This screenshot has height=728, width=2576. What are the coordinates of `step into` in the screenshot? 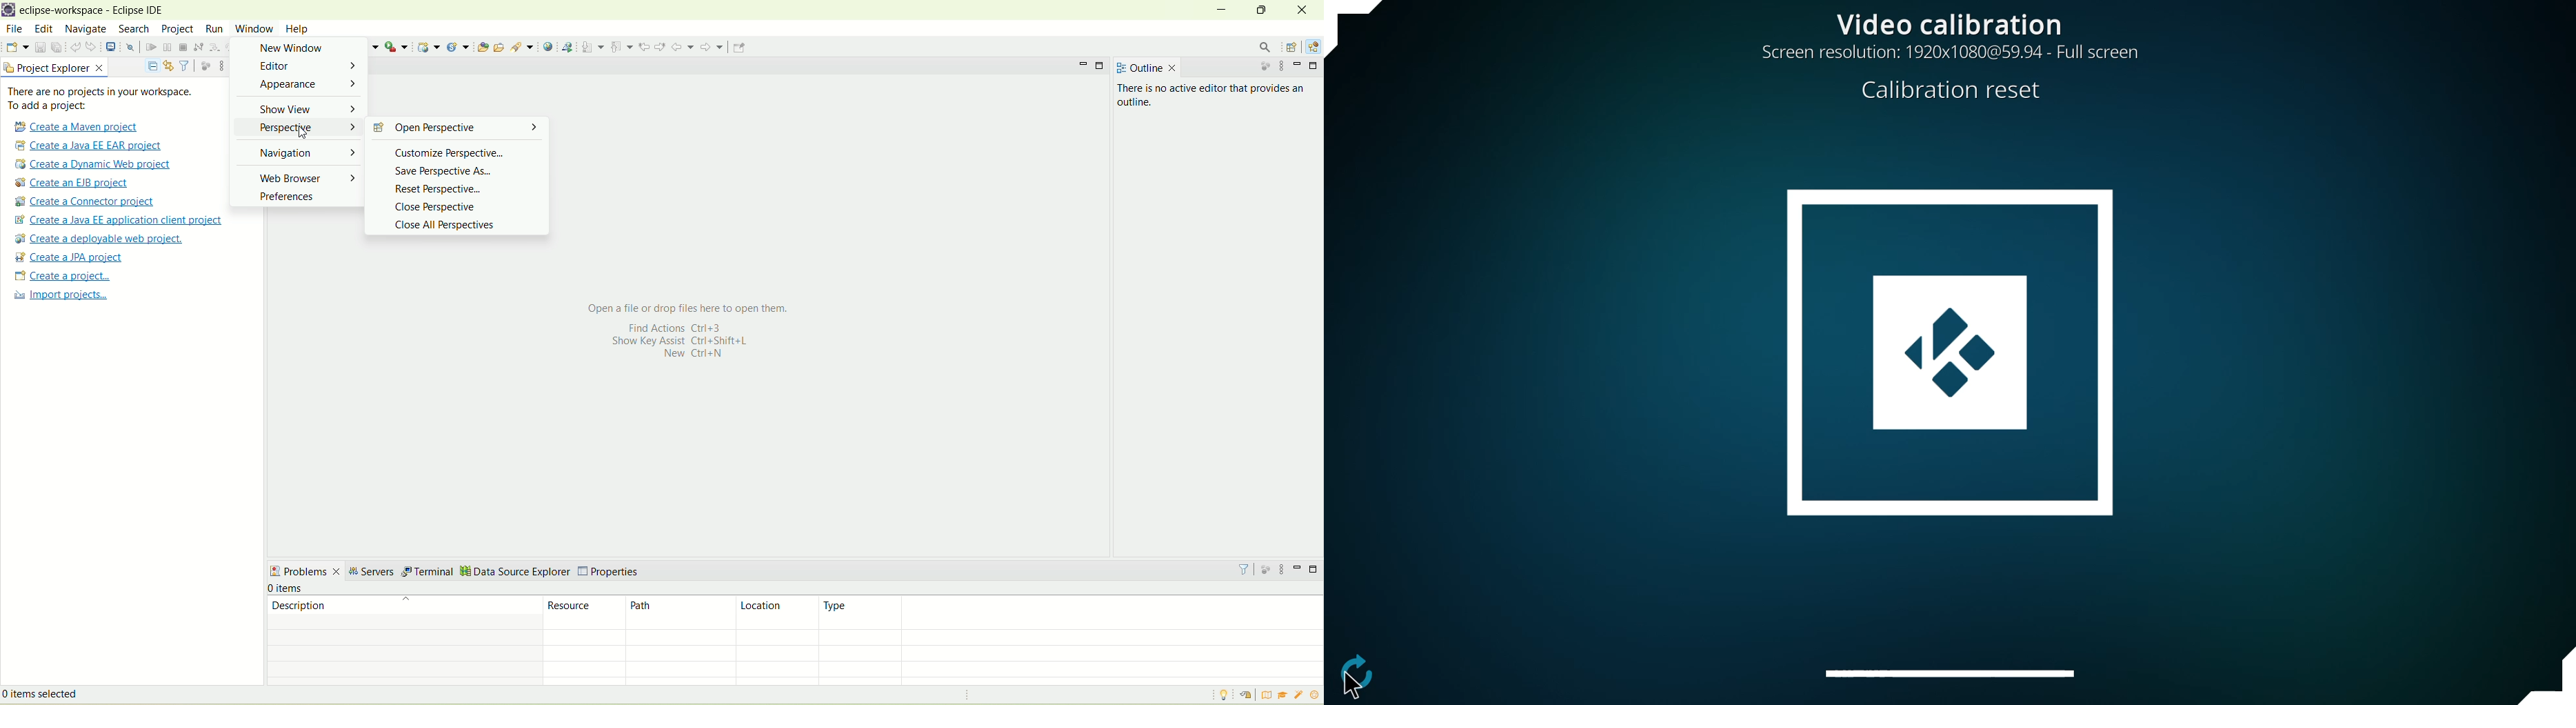 It's located at (216, 49).